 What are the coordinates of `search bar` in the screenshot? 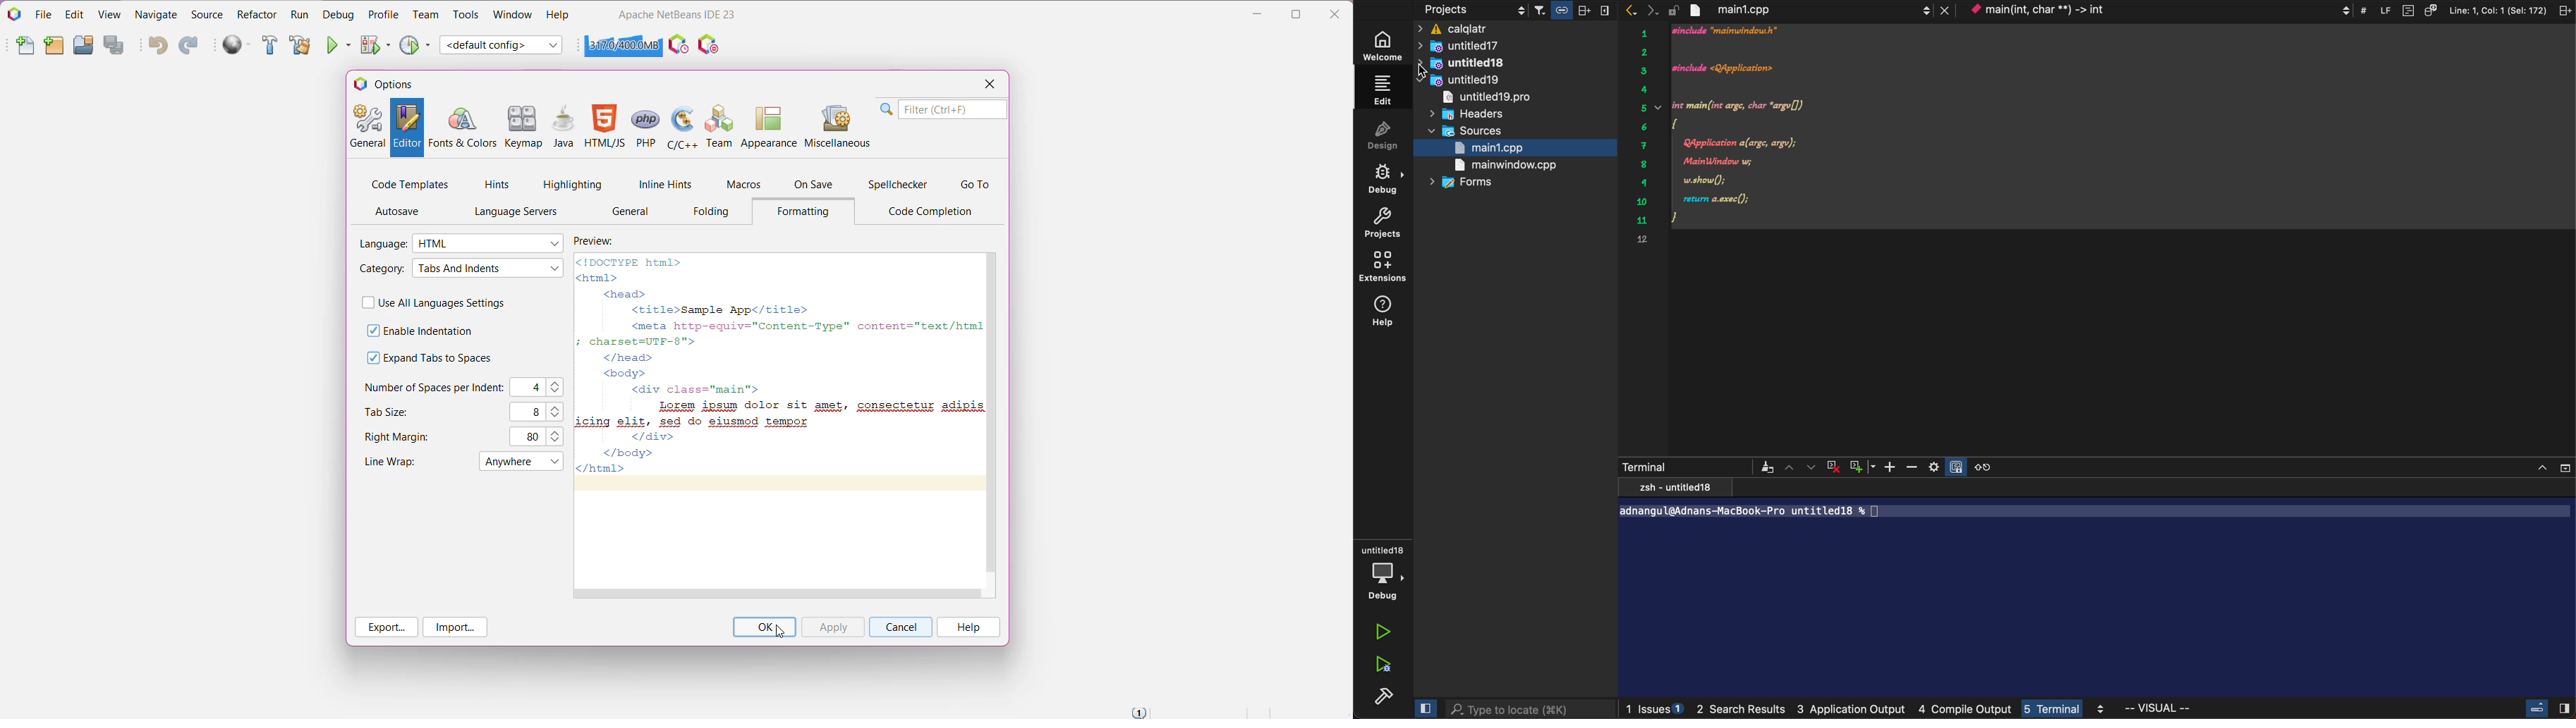 It's located at (1527, 708).